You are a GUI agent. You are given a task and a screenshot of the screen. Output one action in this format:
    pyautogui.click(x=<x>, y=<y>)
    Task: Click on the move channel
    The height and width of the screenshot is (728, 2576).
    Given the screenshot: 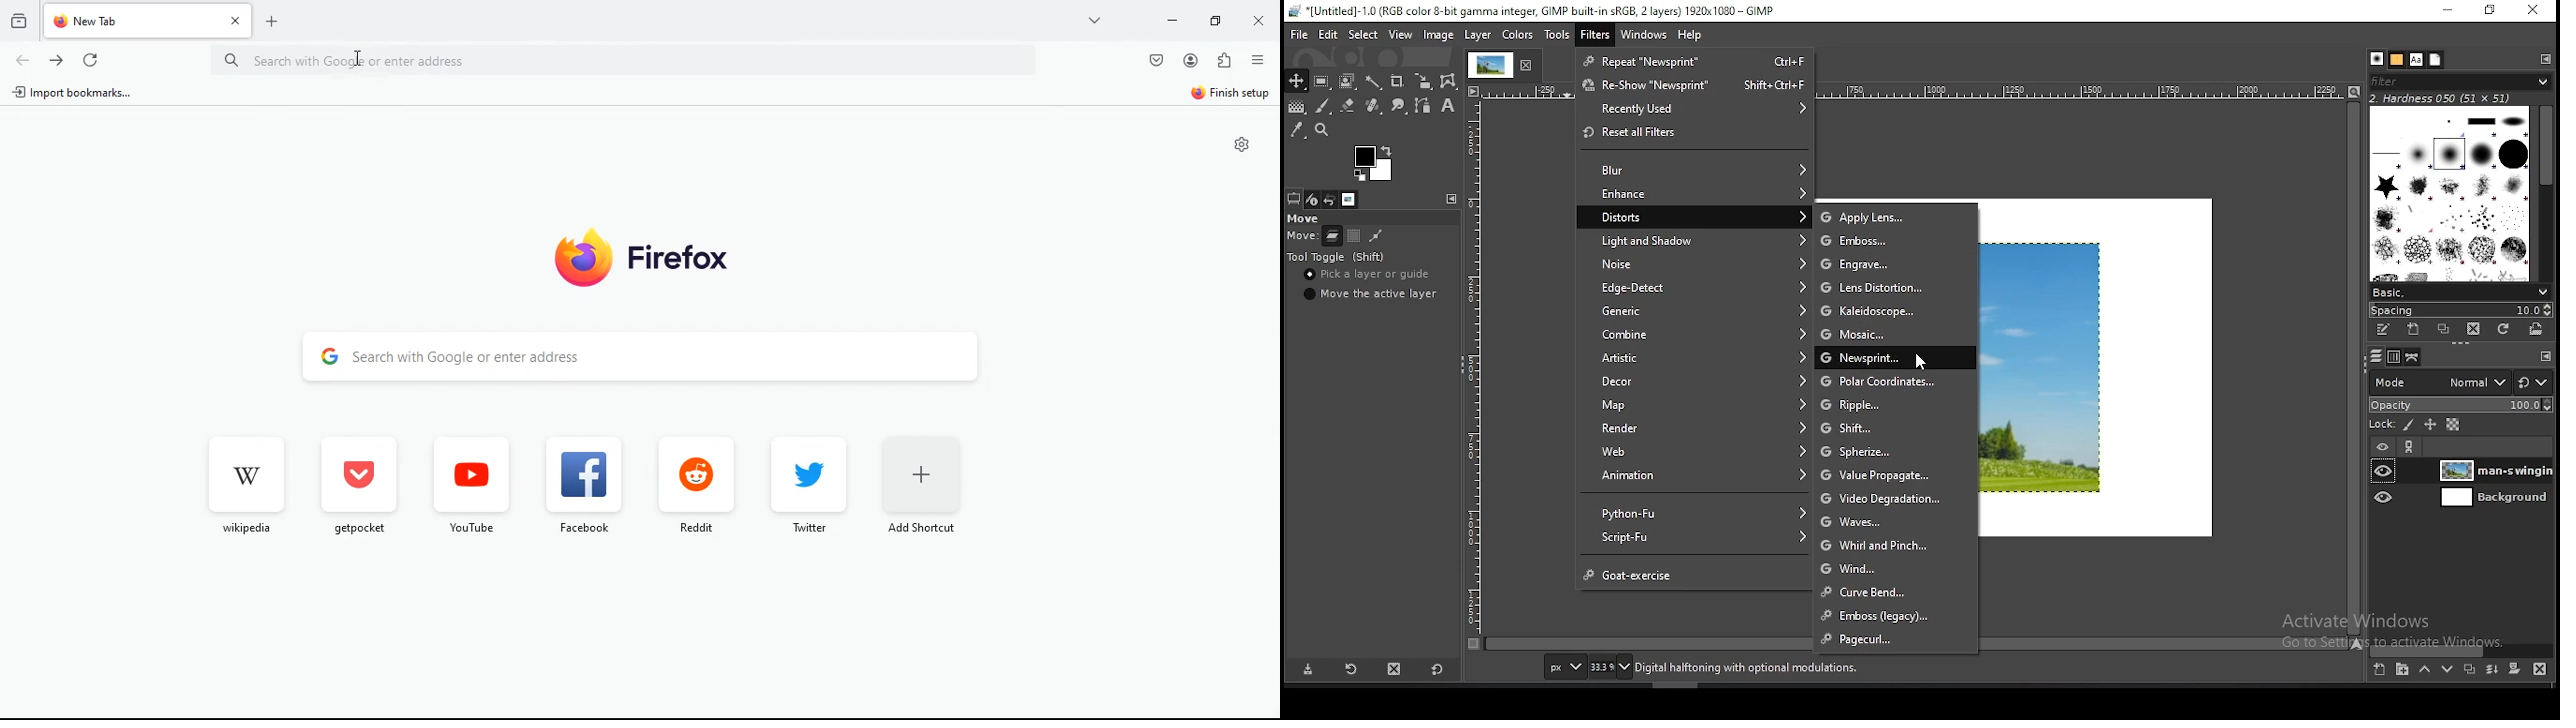 What is the action you would take?
    pyautogui.click(x=1356, y=234)
    